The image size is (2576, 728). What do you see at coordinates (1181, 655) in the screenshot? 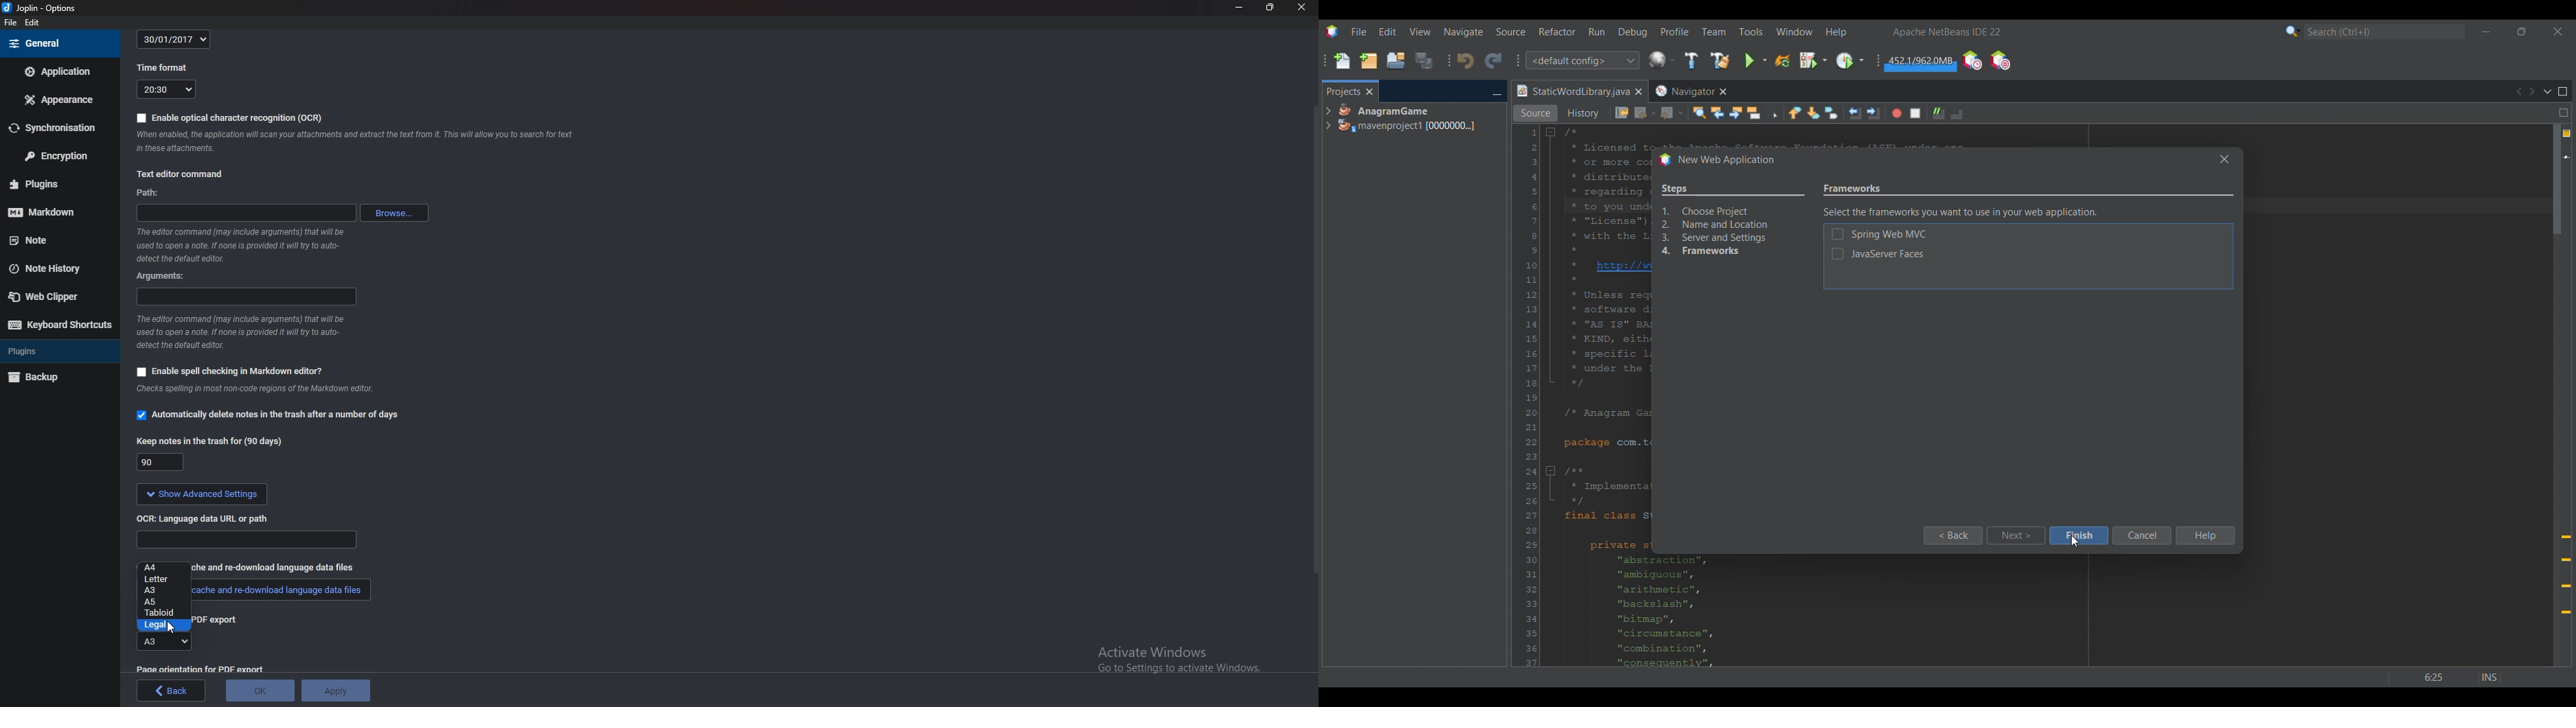
I see `activate windows` at bounding box center [1181, 655].